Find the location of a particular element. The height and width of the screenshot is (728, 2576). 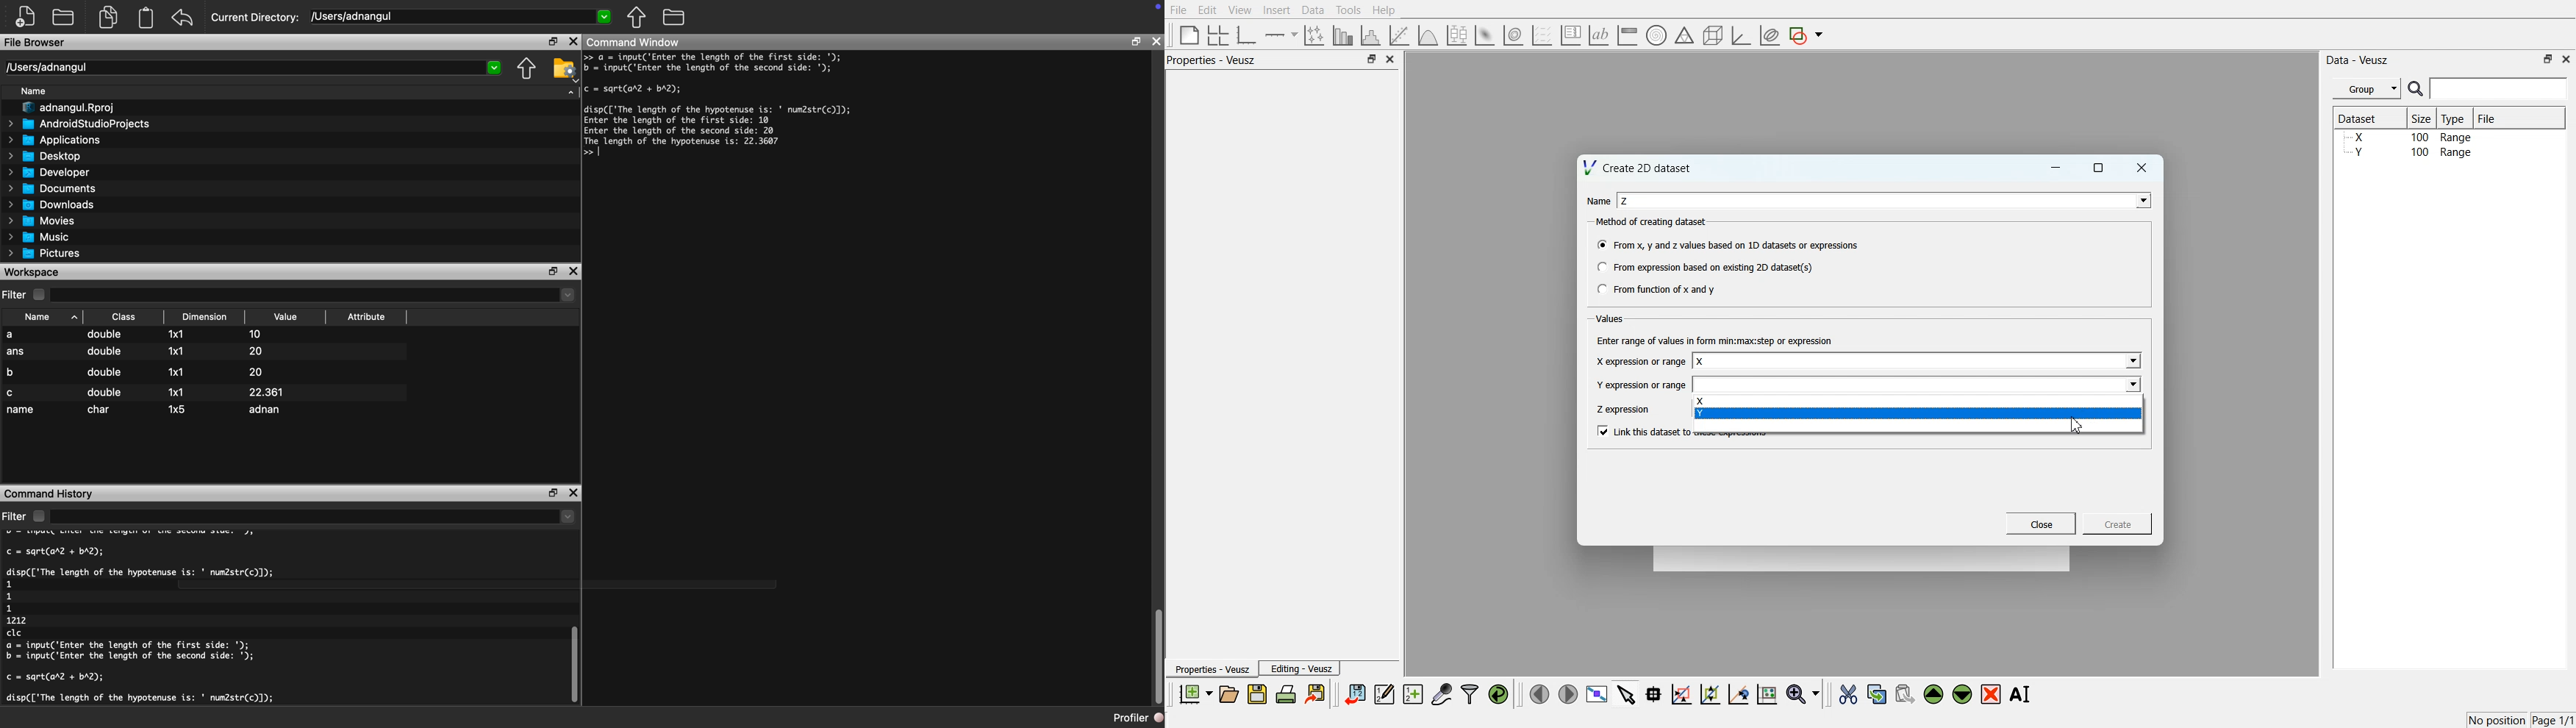

= NY expression or range is located at coordinates (1642, 385).